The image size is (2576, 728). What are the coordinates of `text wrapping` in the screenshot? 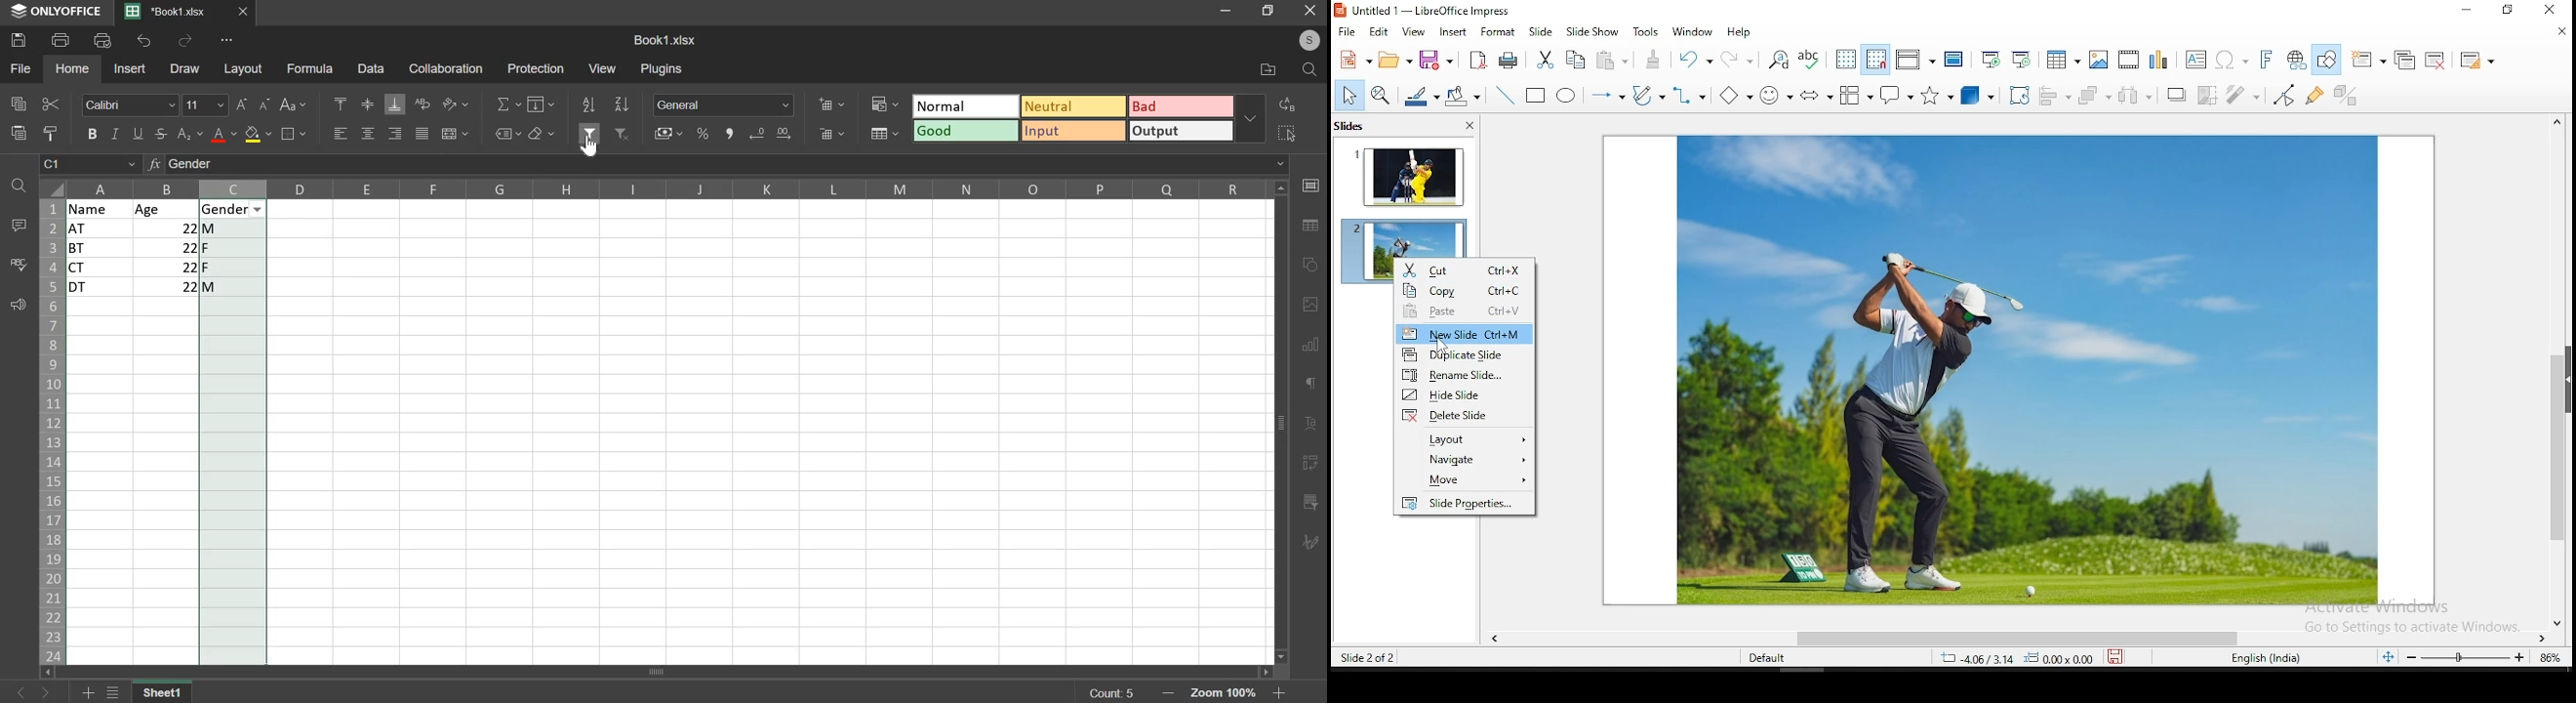 It's located at (422, 103).